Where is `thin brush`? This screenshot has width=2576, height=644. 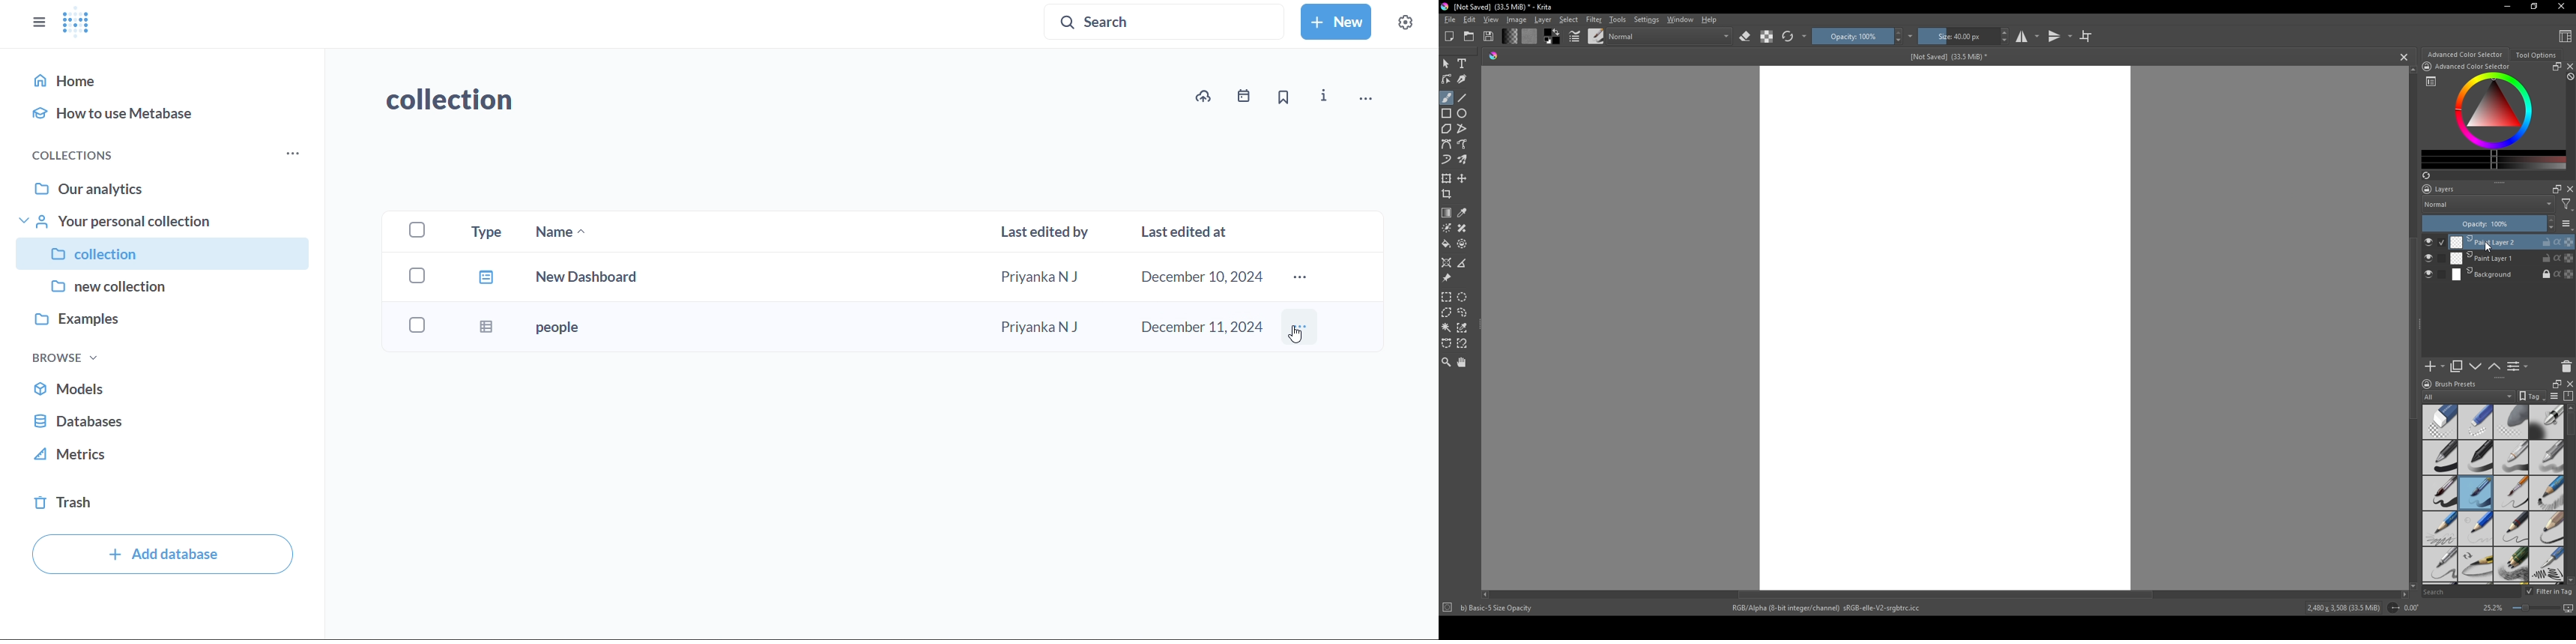
thin brush is located at coordinates (2511, 494).